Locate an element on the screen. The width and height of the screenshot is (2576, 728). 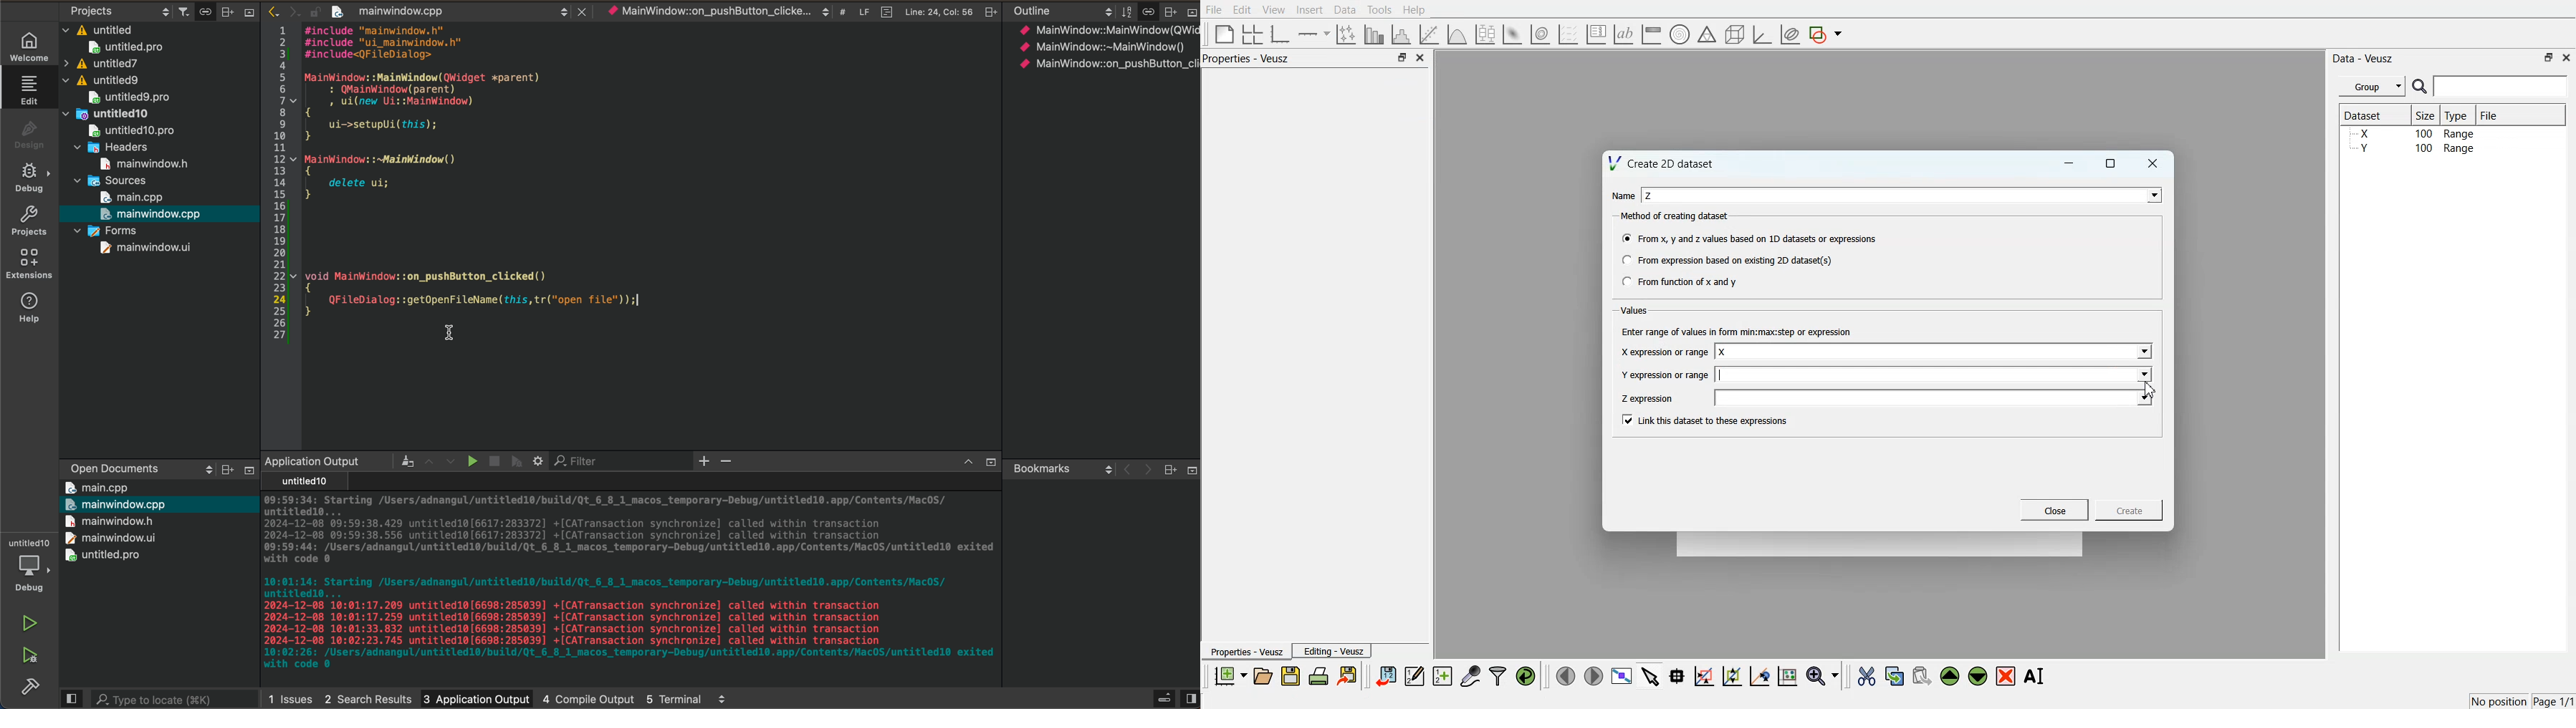
filter is located at coordinates (1125, 11).